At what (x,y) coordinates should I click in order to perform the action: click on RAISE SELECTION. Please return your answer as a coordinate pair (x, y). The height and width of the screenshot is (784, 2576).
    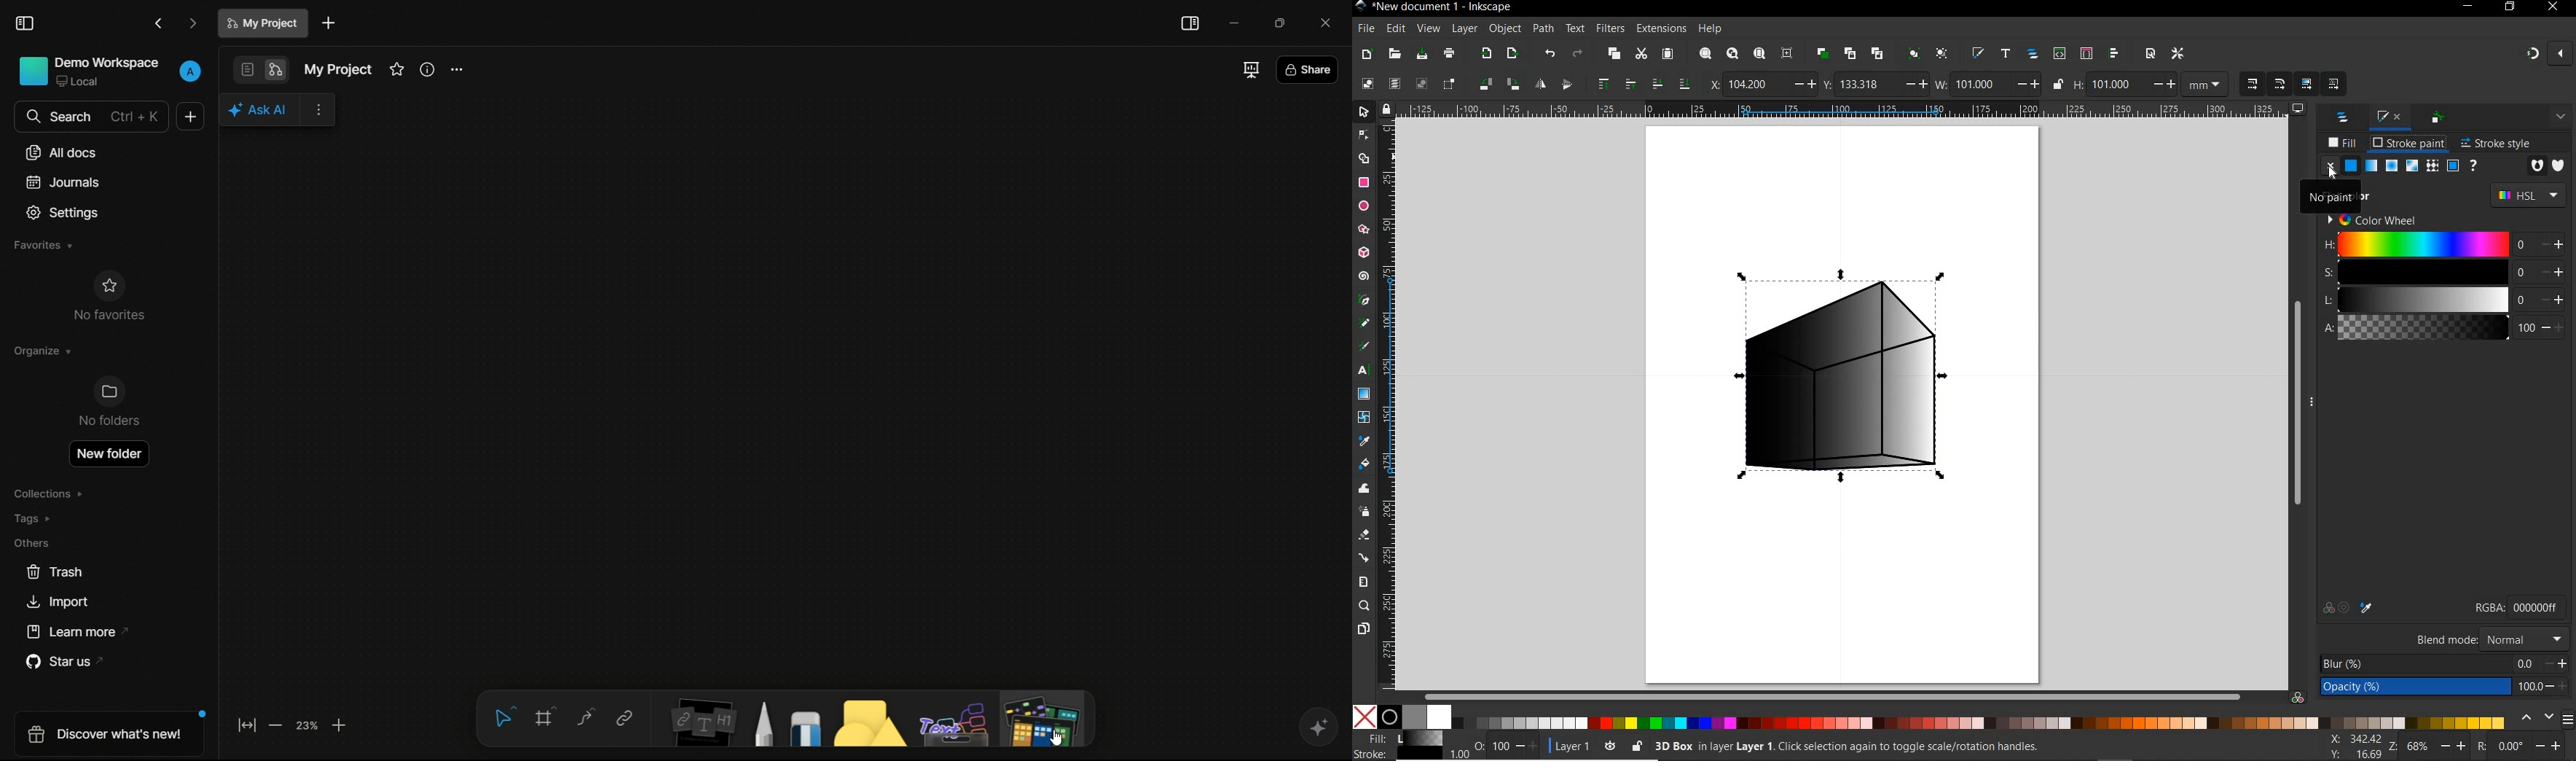
    Looking at the image, I should click on (1601, 82).